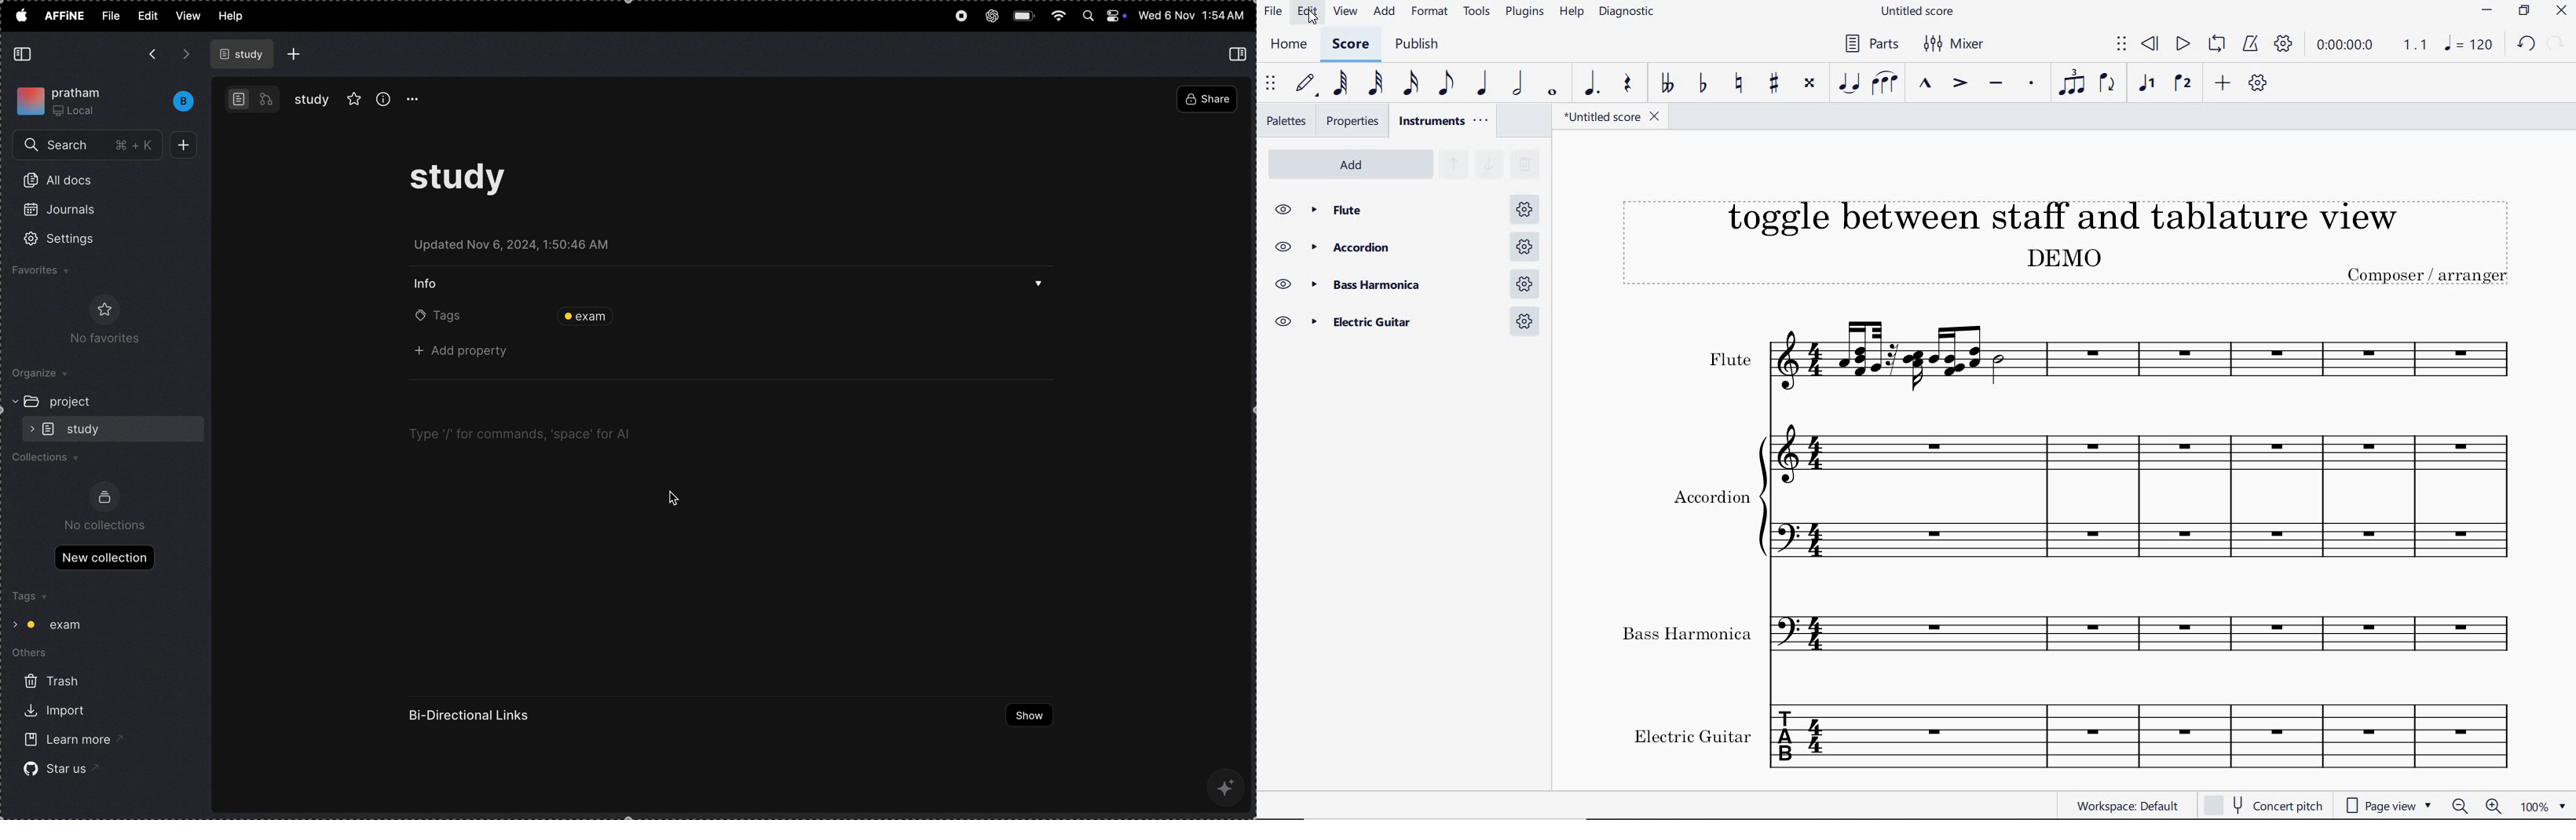  What do you see at coordinates (1590, 83) in the screenshot?
I see `augmentation dot` at bounding box center [1590, 83].